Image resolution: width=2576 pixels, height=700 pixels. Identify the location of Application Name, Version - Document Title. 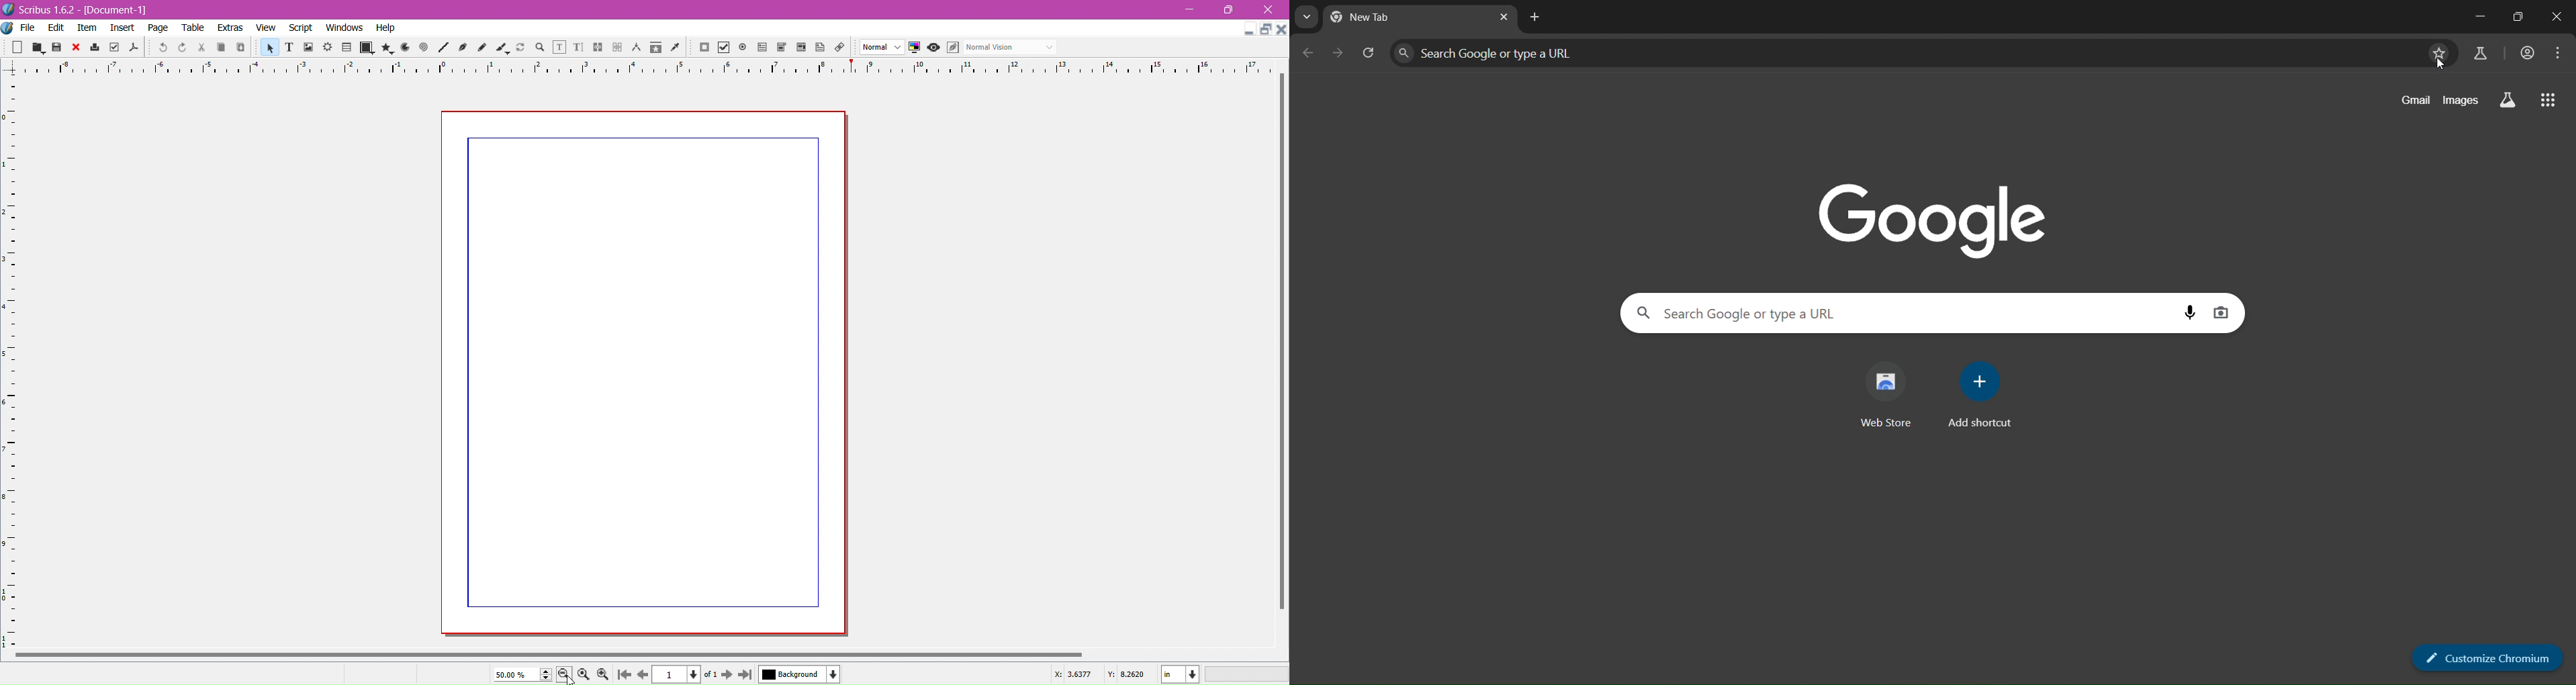
(84, 9).